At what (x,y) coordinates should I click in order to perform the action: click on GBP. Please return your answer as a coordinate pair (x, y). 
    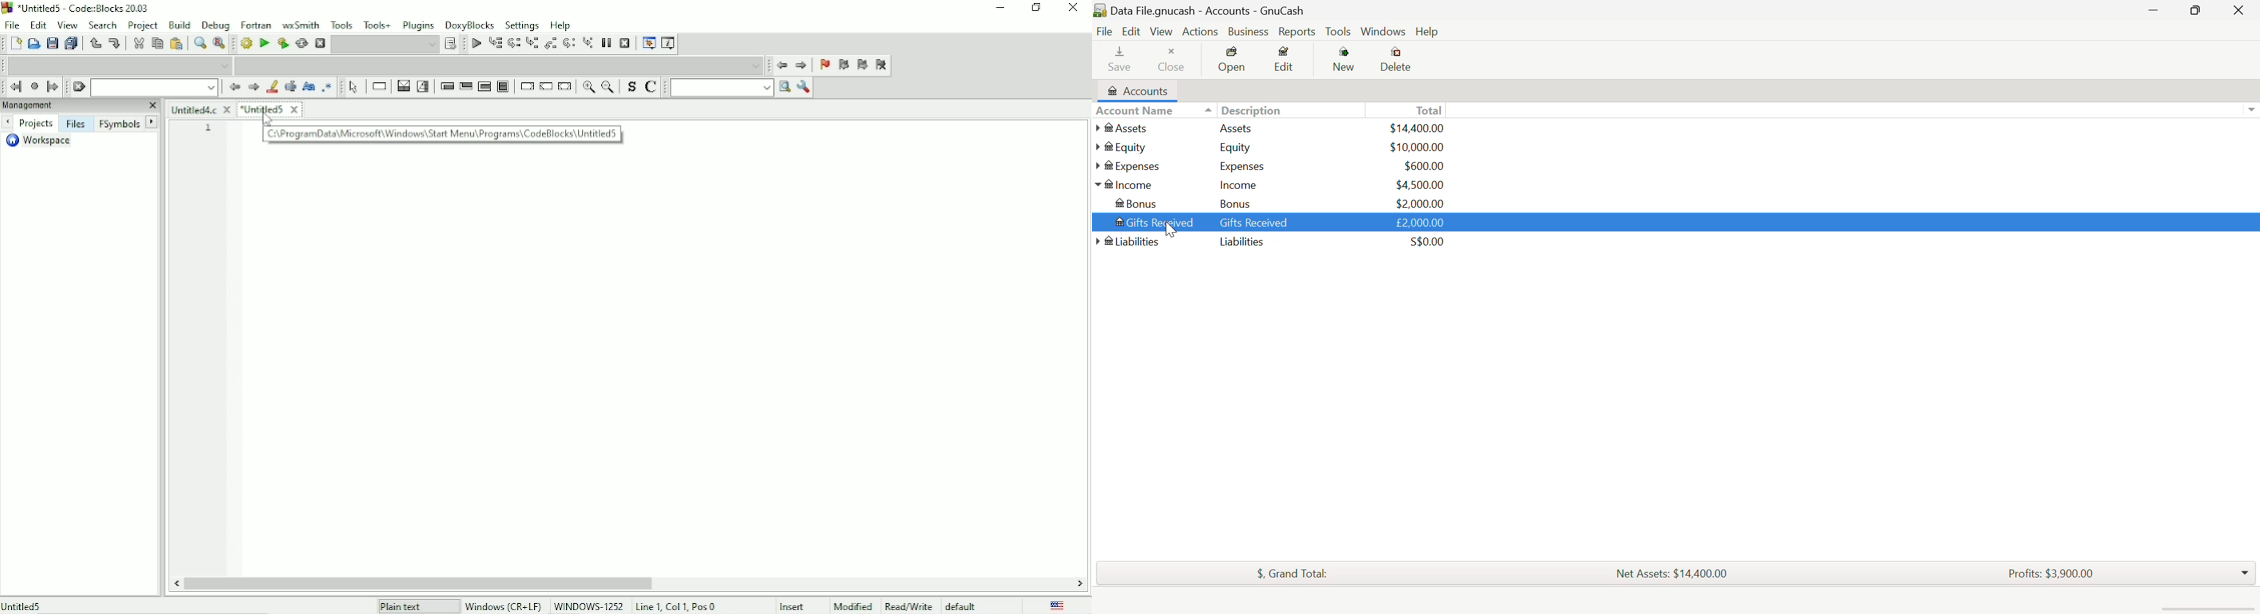
    Looking at the image, I should click on (1419, 222).